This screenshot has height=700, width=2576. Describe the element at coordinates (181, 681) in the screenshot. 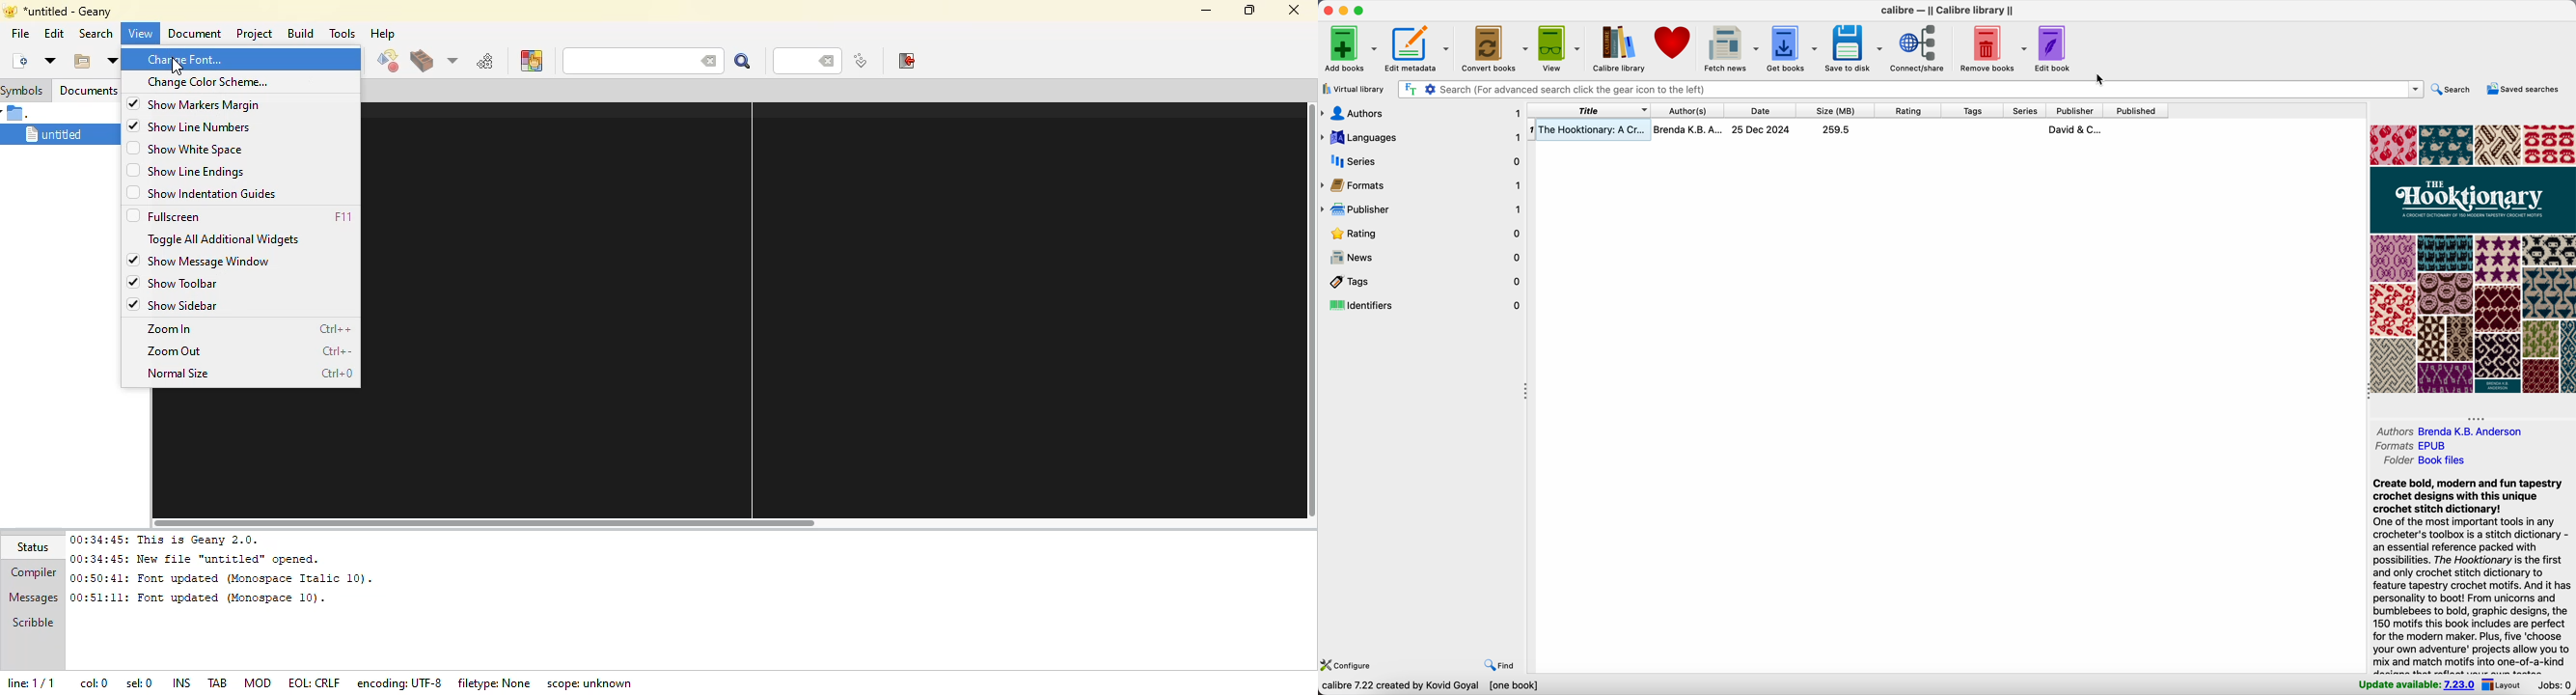

I see `ins` at that location.